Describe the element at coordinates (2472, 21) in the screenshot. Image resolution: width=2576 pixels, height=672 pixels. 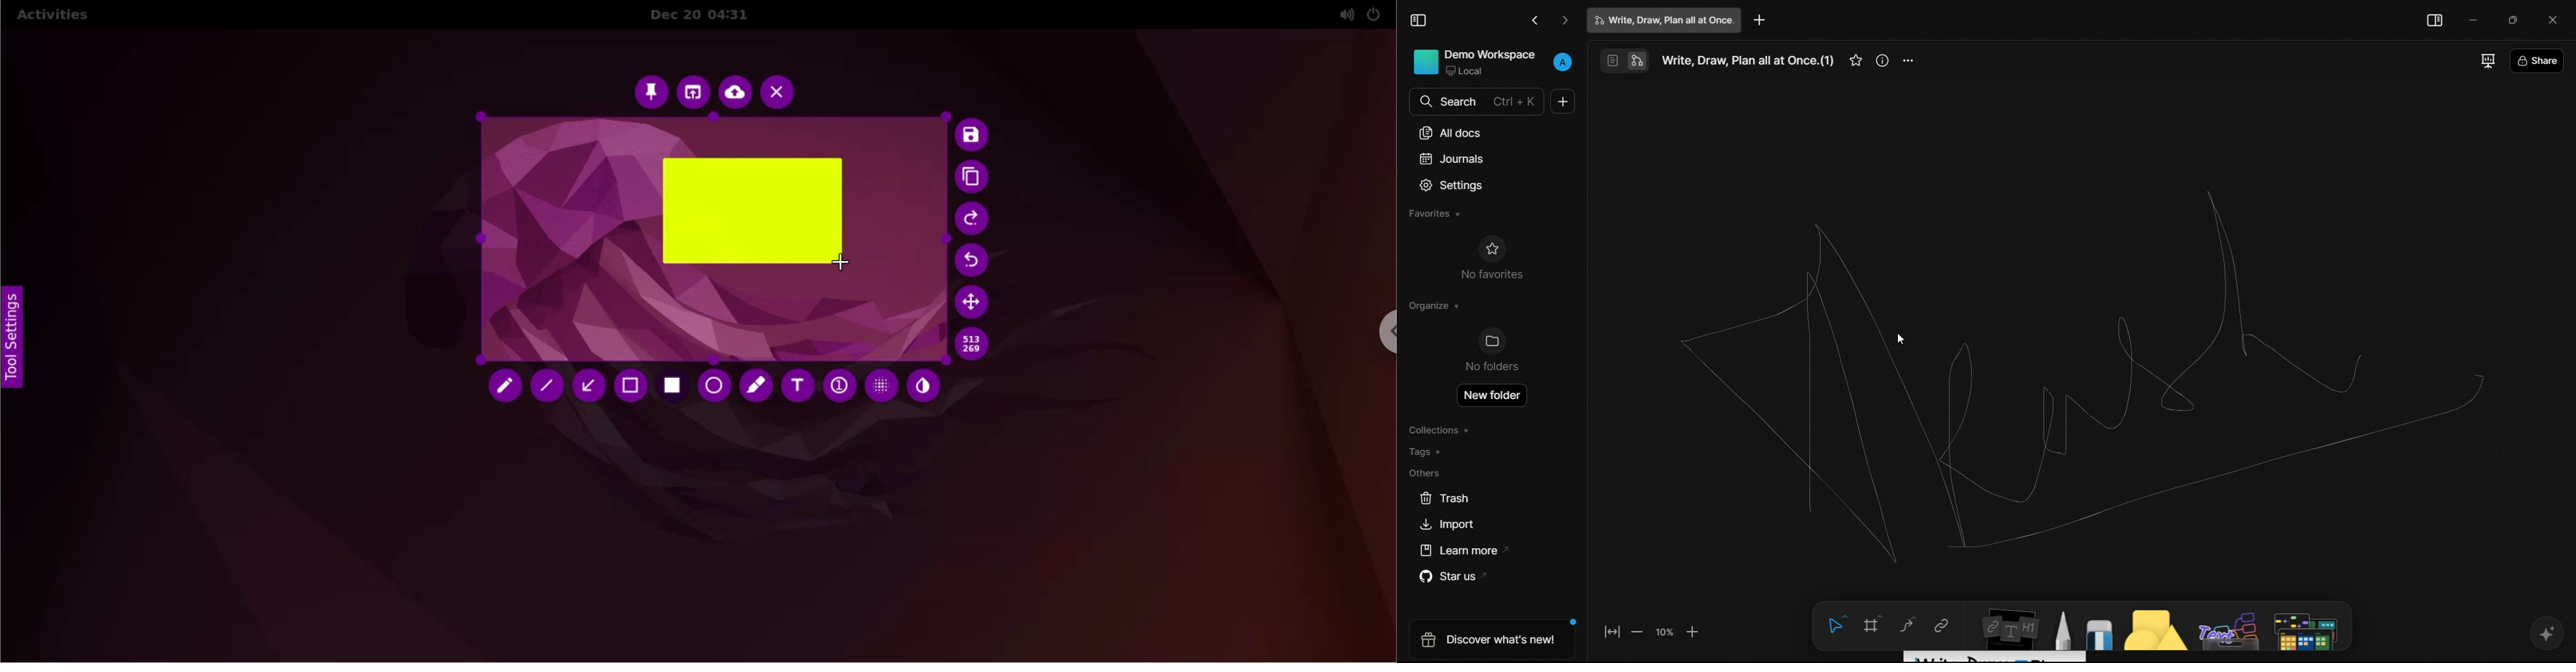
I see `minimize` at that location.